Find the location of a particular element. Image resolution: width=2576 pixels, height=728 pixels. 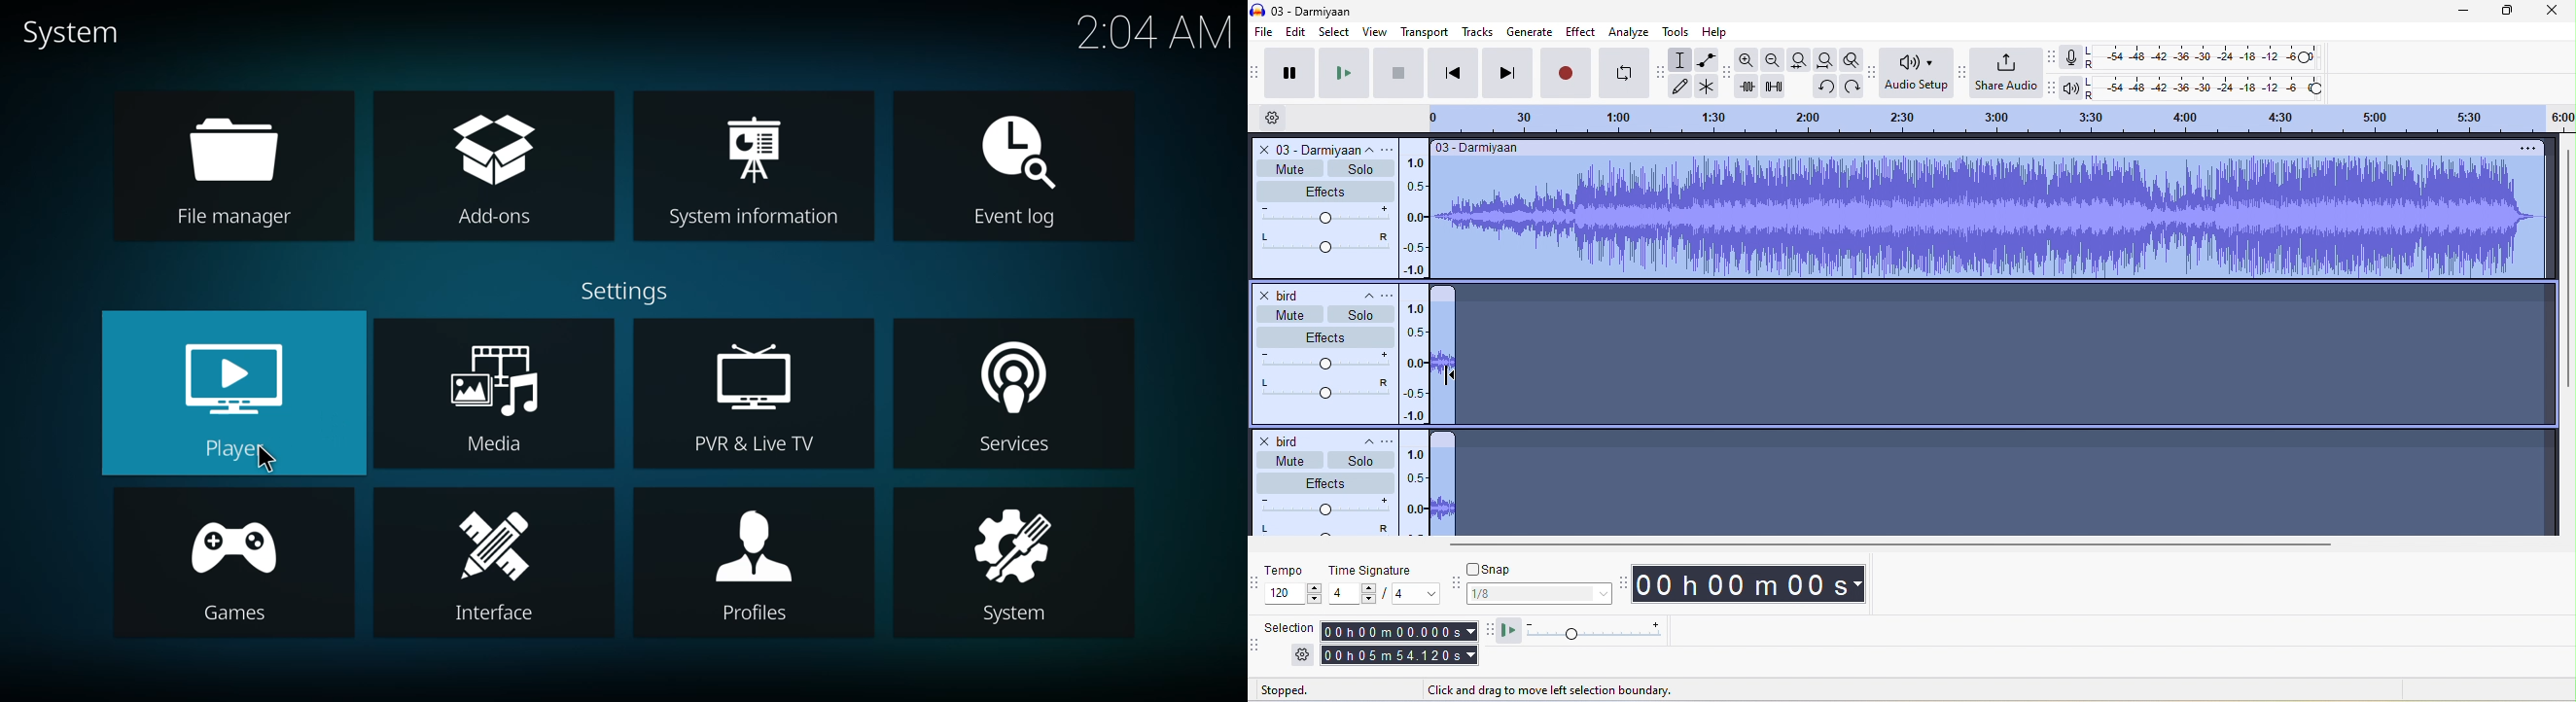

volume is located at coordinates (1323, 362).